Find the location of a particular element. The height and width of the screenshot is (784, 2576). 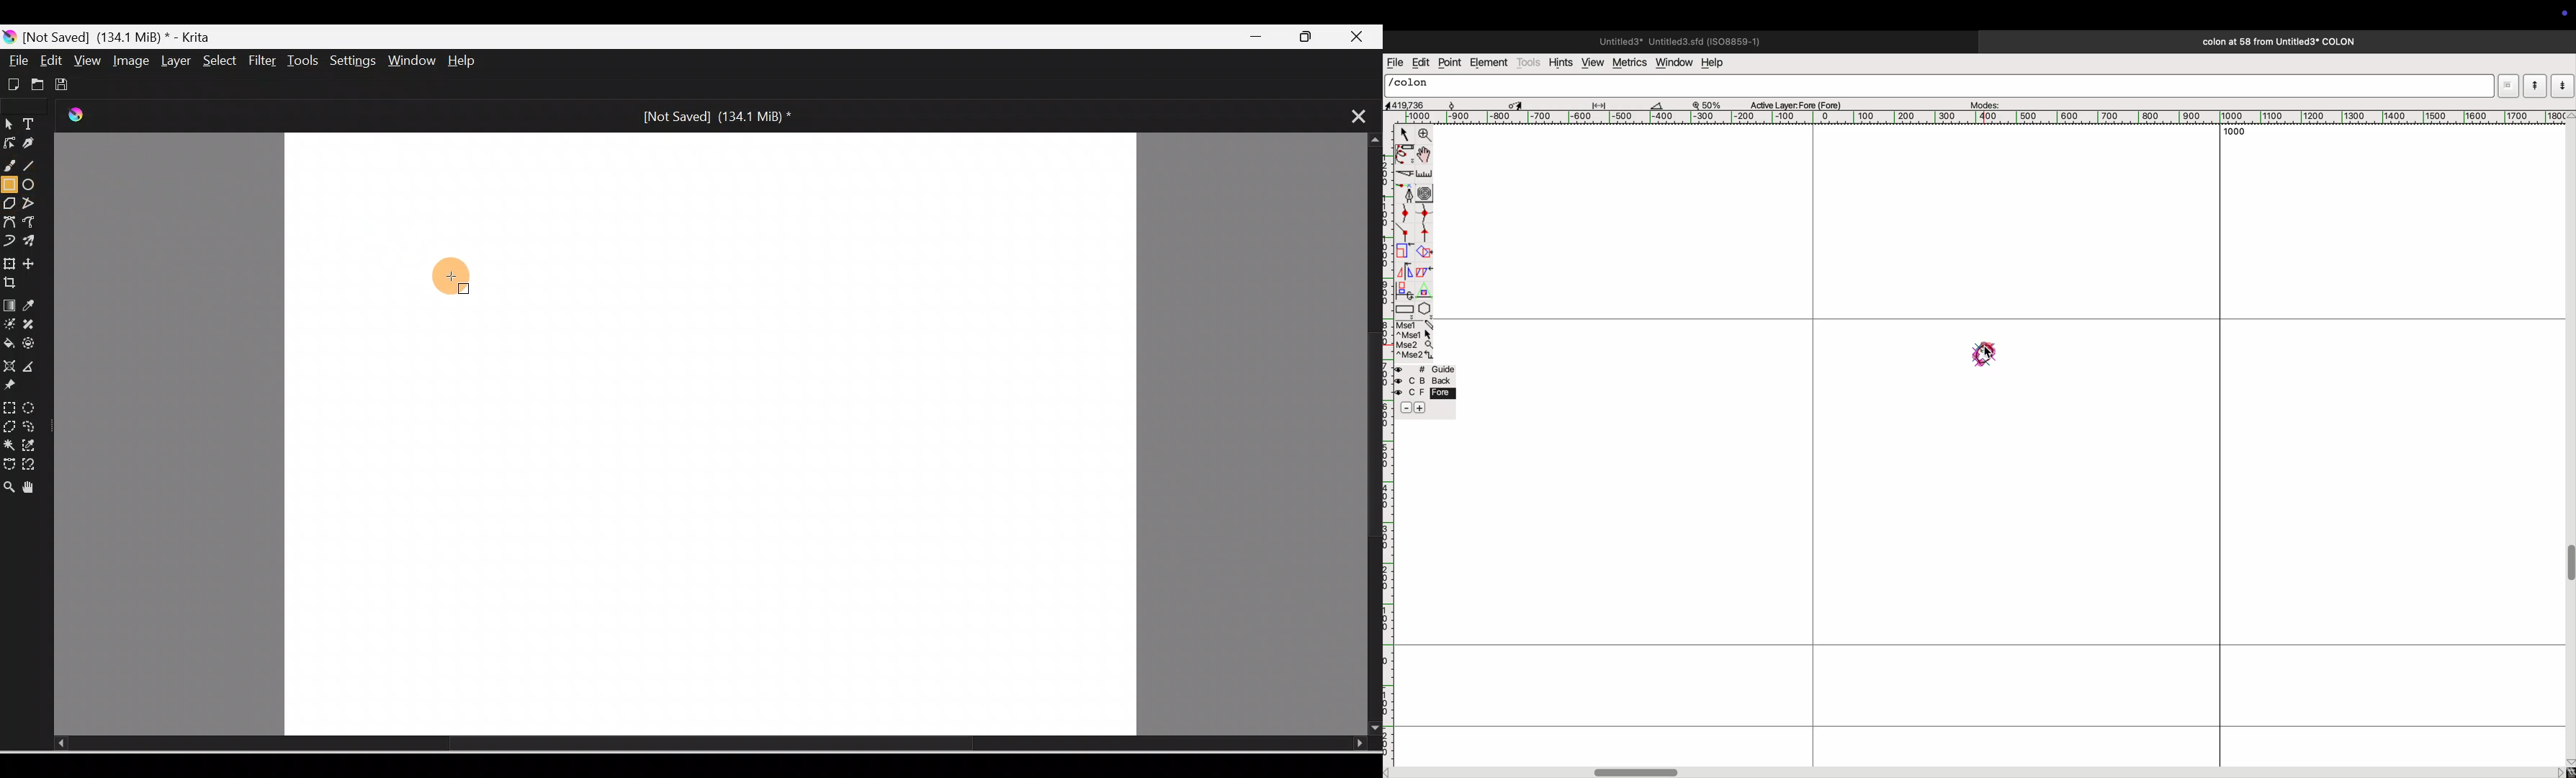

Save is located at coordinates (65, 82).